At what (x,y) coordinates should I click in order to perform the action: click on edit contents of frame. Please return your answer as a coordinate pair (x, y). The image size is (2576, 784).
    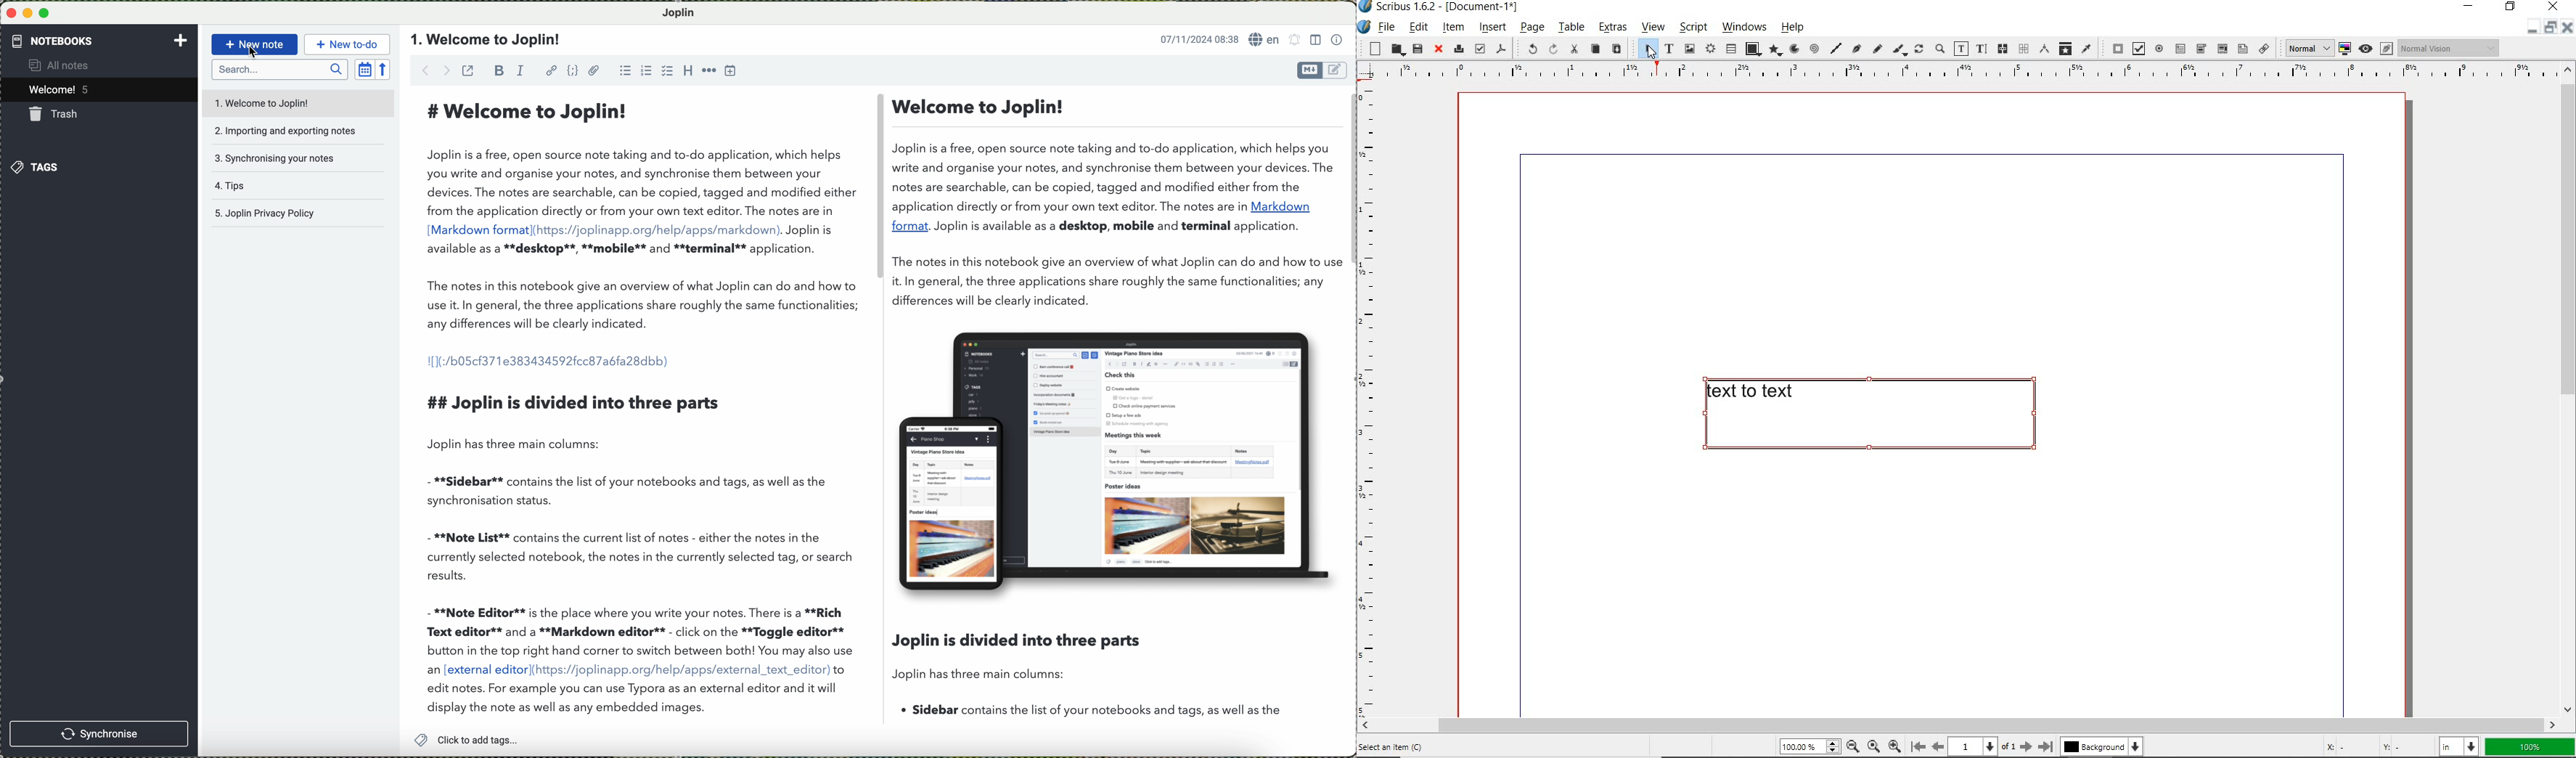
    Looking at the image, I should click on (1961, 49).